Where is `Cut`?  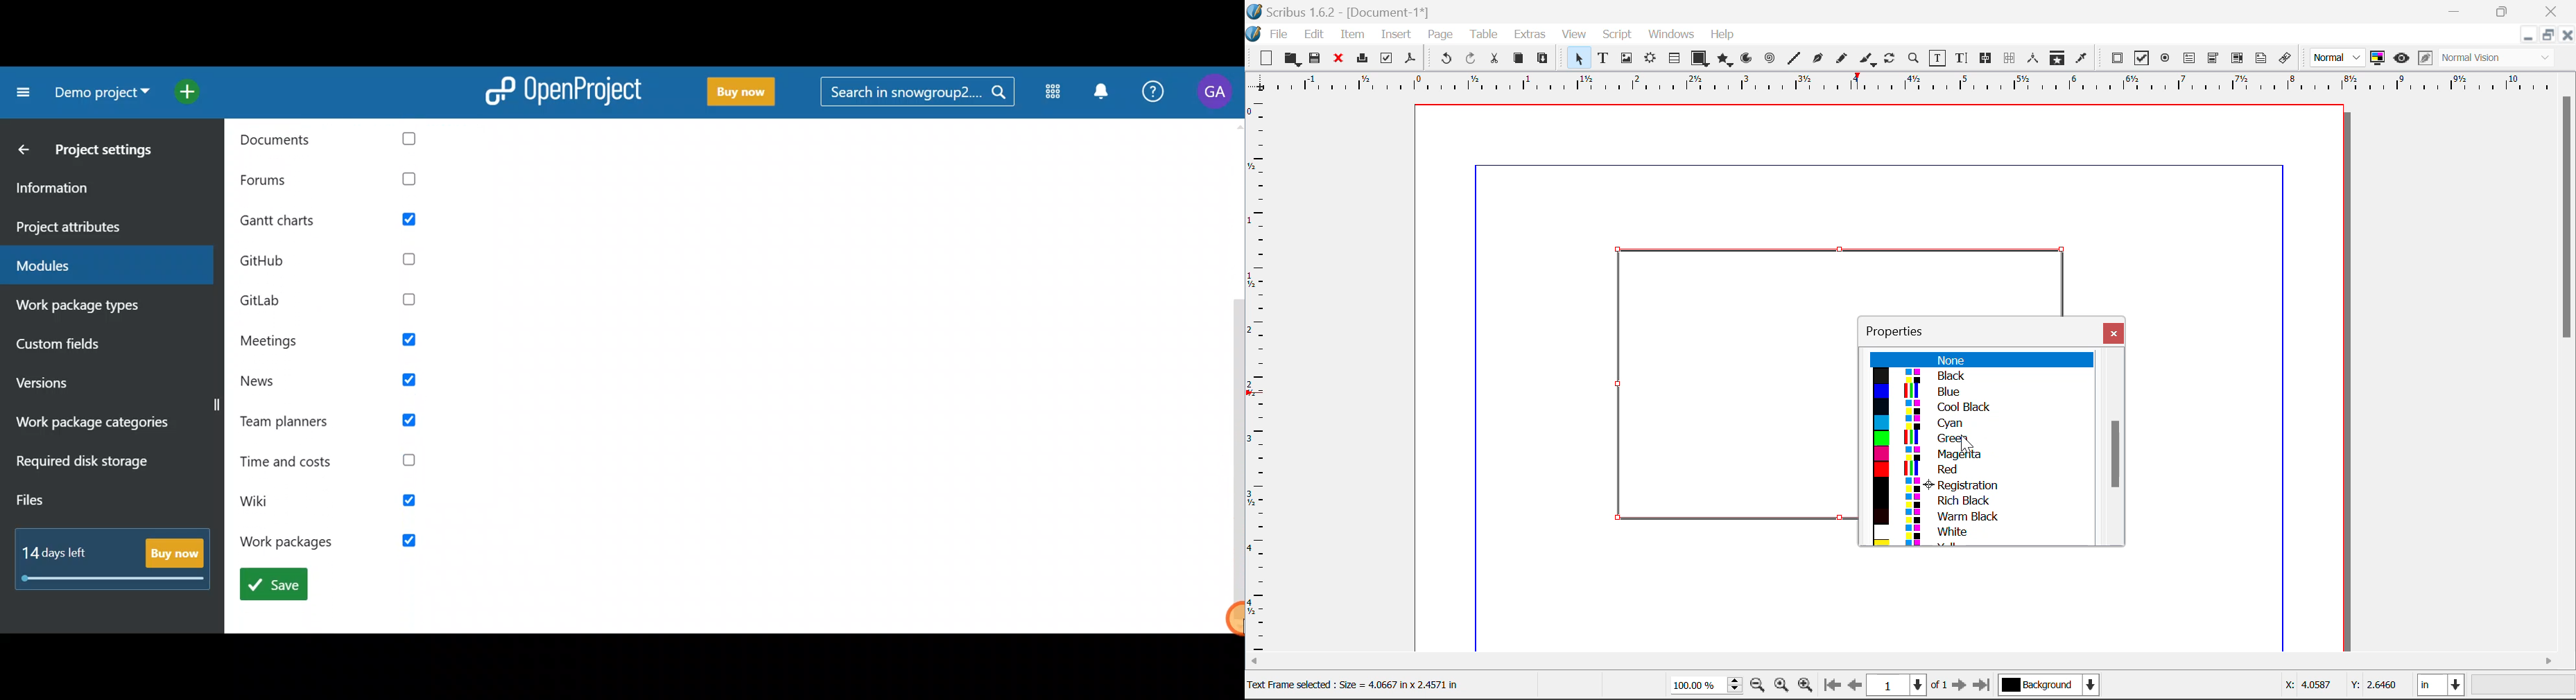
Cut is located at coordinates (1496, 58).